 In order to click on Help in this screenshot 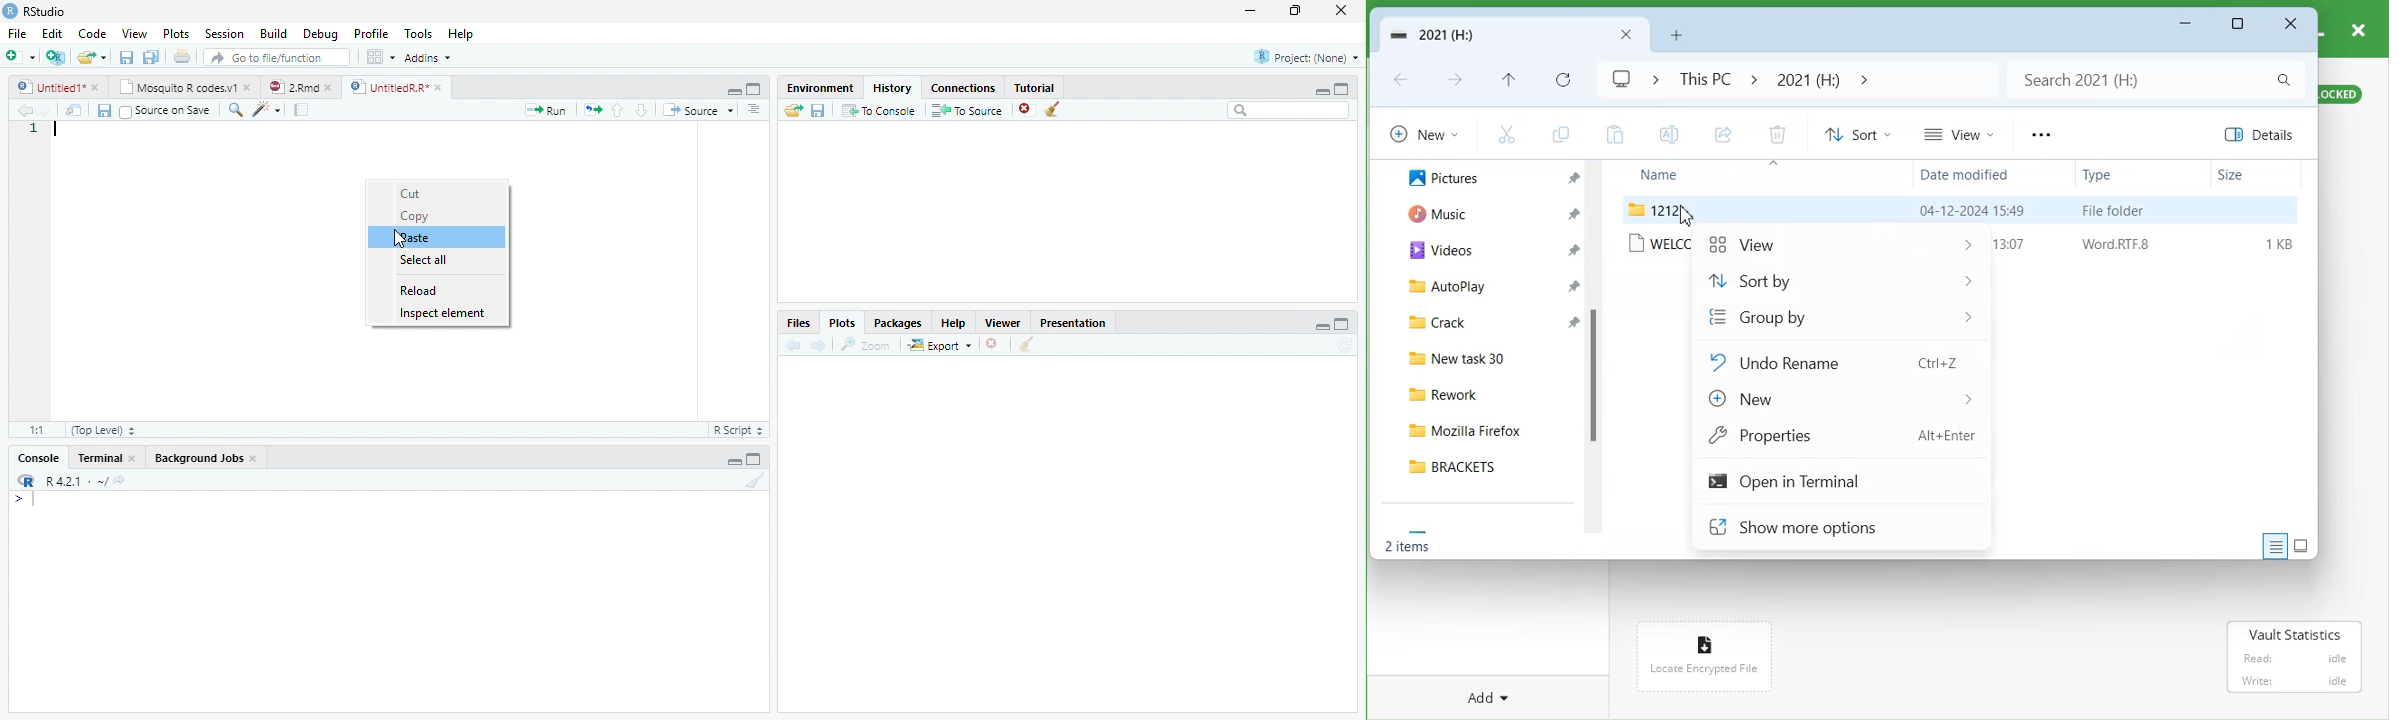, I will do `click(953, 325)`.